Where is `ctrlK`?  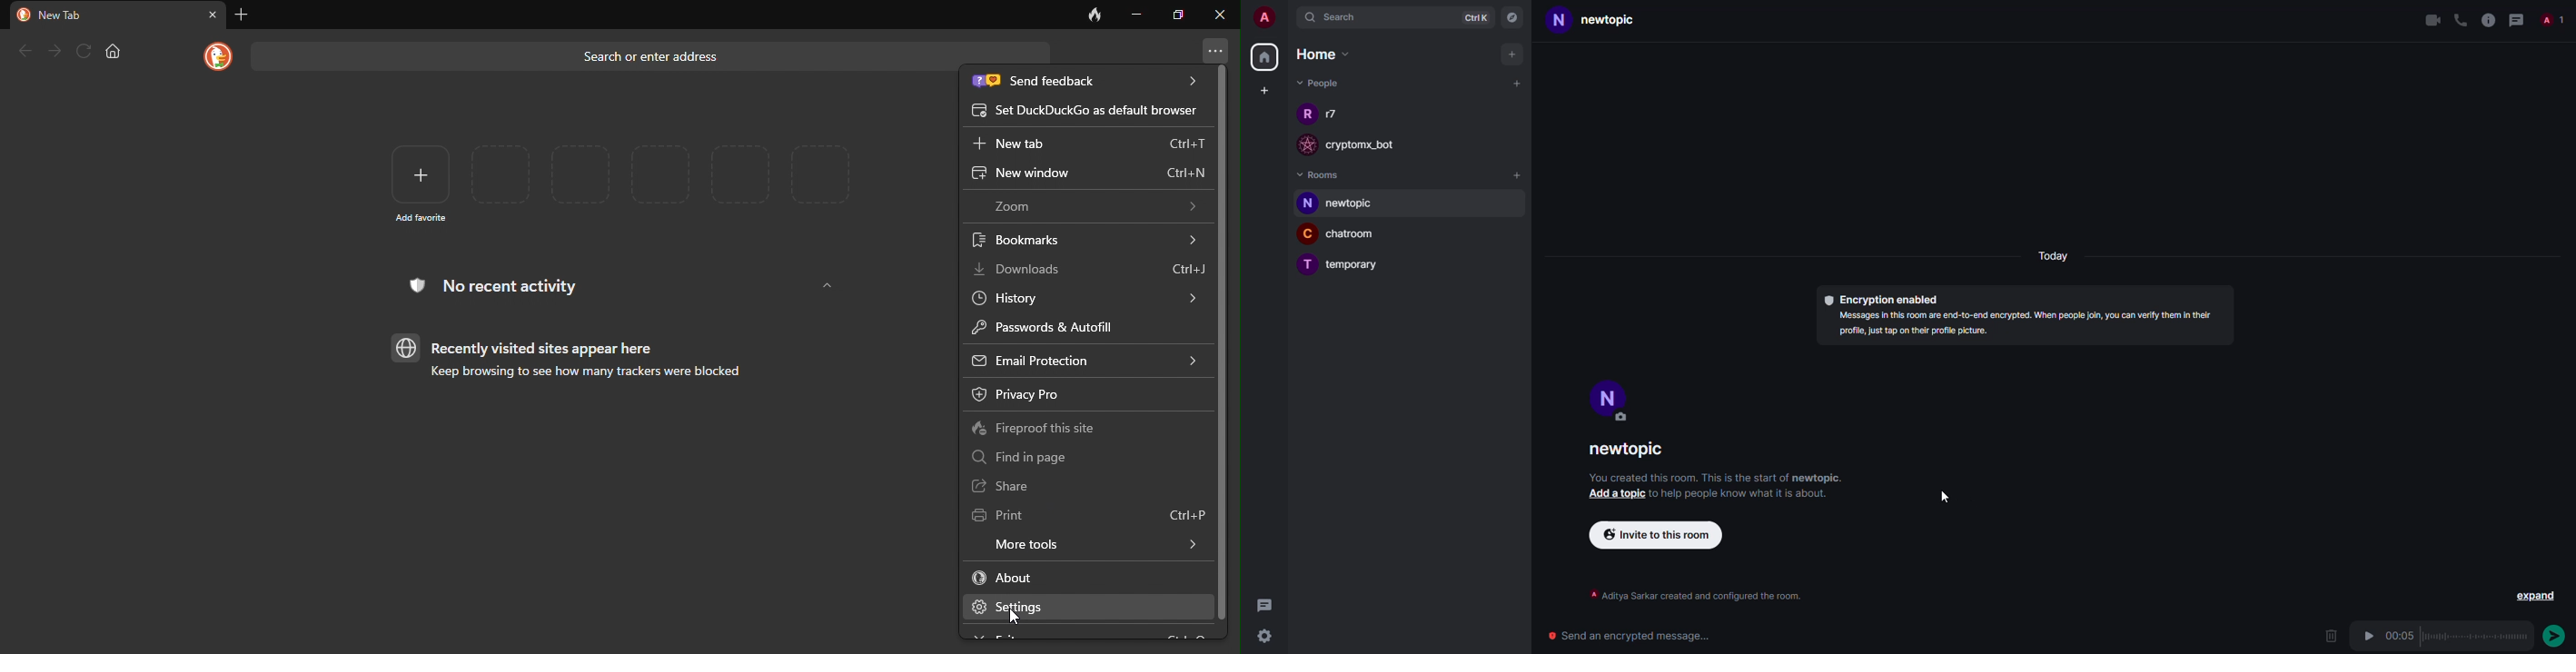
ctrlK is located at coordinates (1475, 19).